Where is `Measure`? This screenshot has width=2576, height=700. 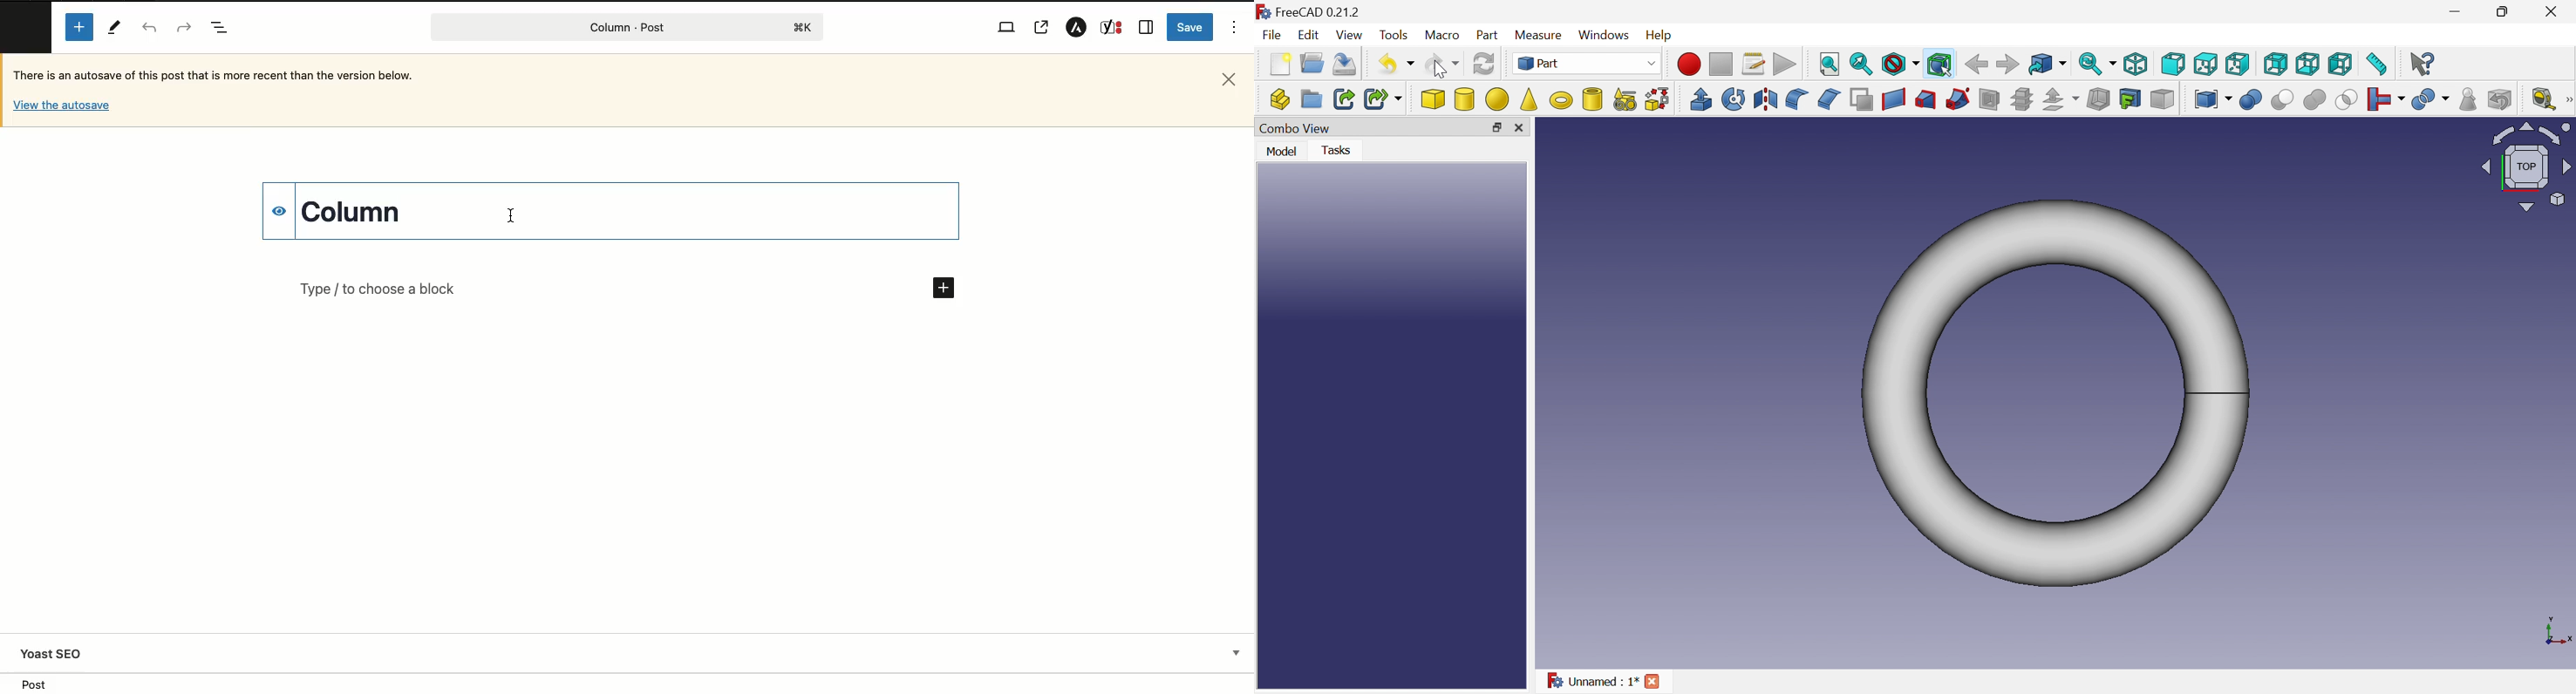
Measure is located at coordinates (2568, 103).